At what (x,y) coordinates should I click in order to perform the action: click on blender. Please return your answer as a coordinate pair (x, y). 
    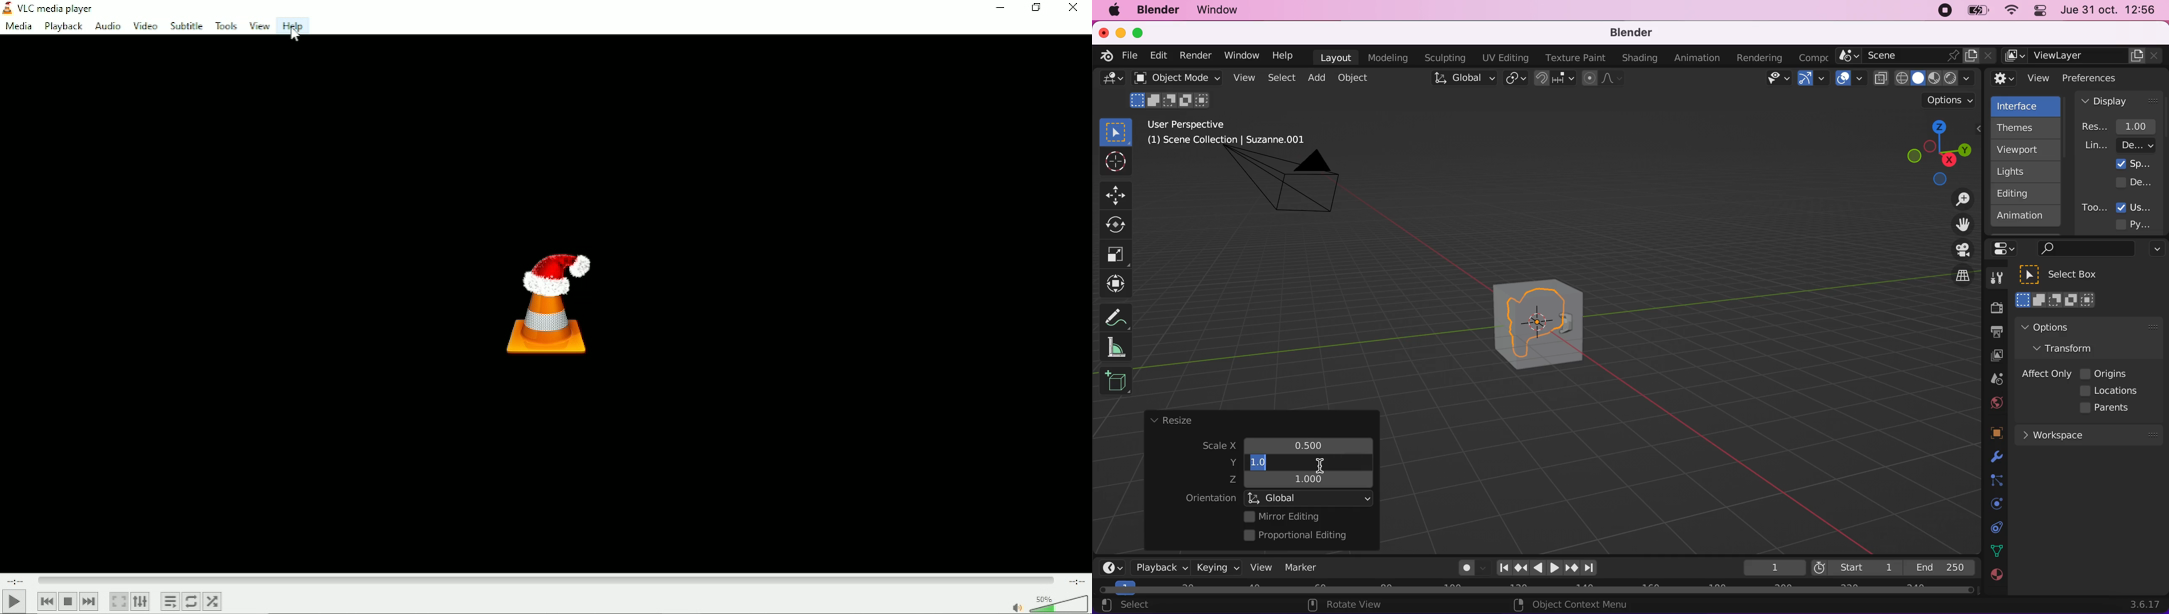
    Looking at the image, I should click on (1157, 10).